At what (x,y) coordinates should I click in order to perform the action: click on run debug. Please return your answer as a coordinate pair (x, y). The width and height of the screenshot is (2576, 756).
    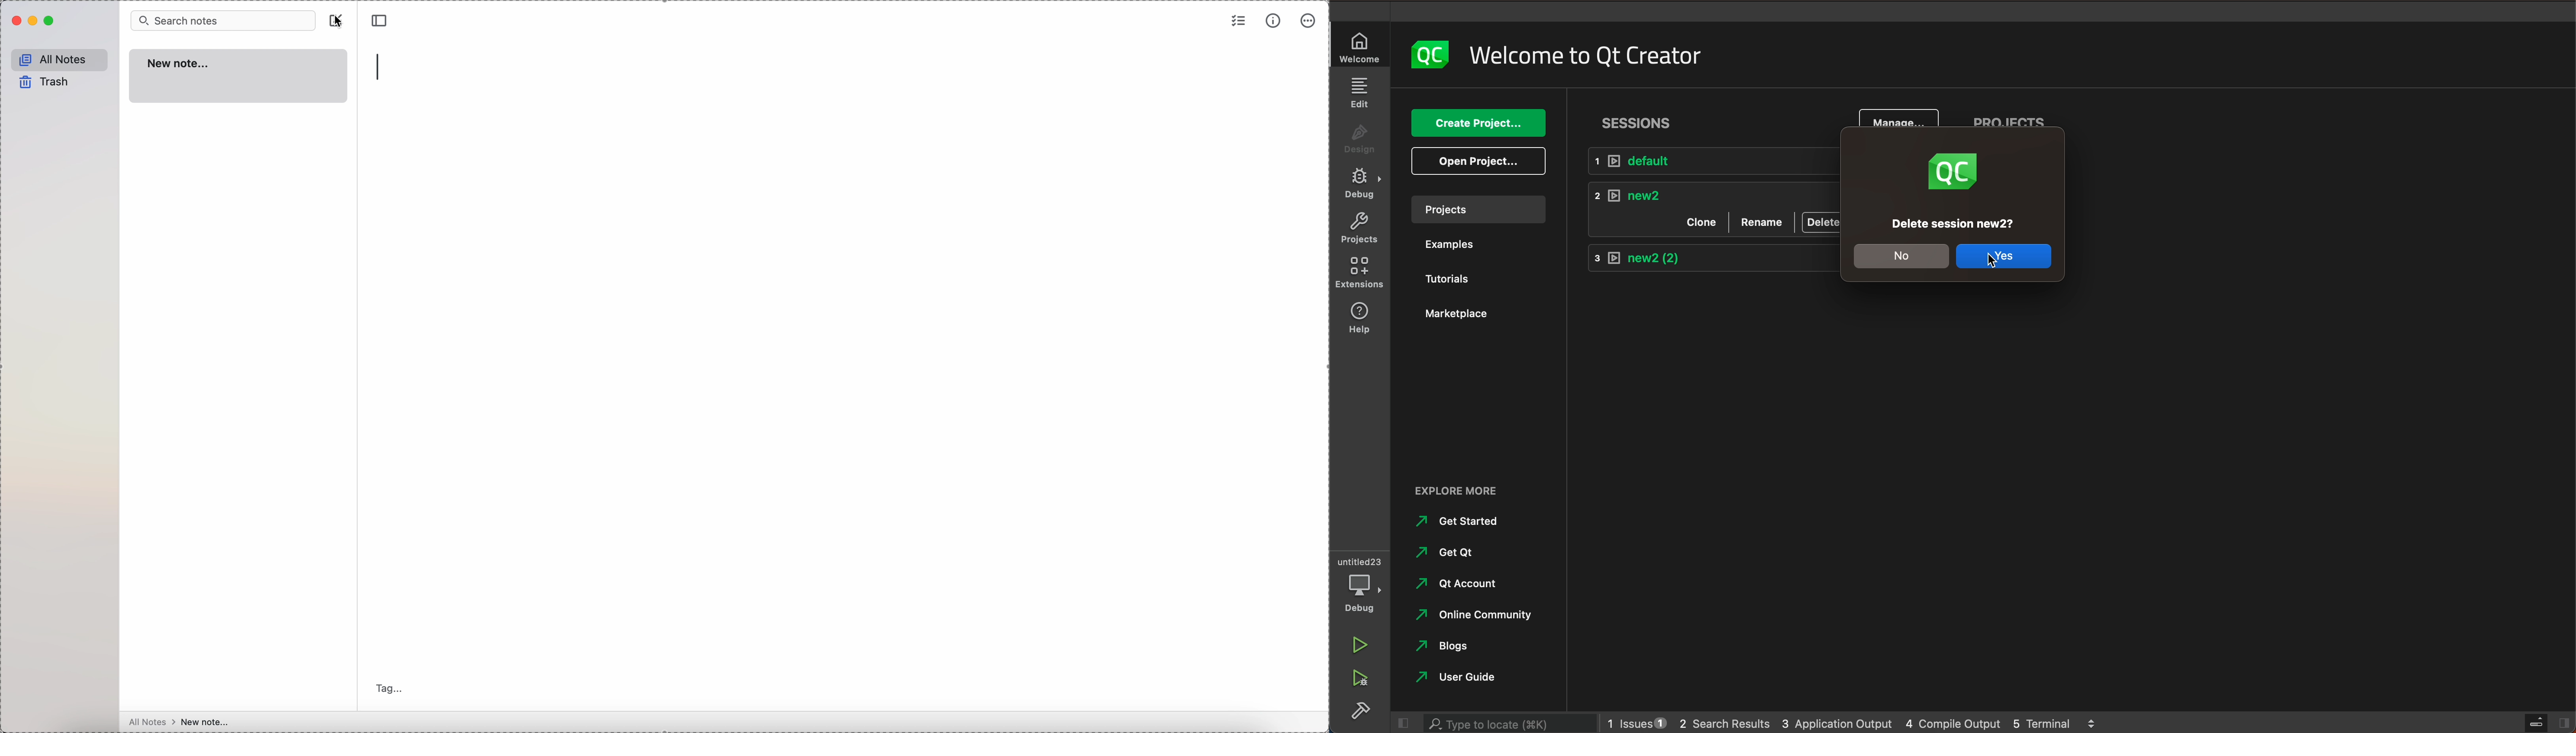
    Looking at the image, I should click on (1360, 676).